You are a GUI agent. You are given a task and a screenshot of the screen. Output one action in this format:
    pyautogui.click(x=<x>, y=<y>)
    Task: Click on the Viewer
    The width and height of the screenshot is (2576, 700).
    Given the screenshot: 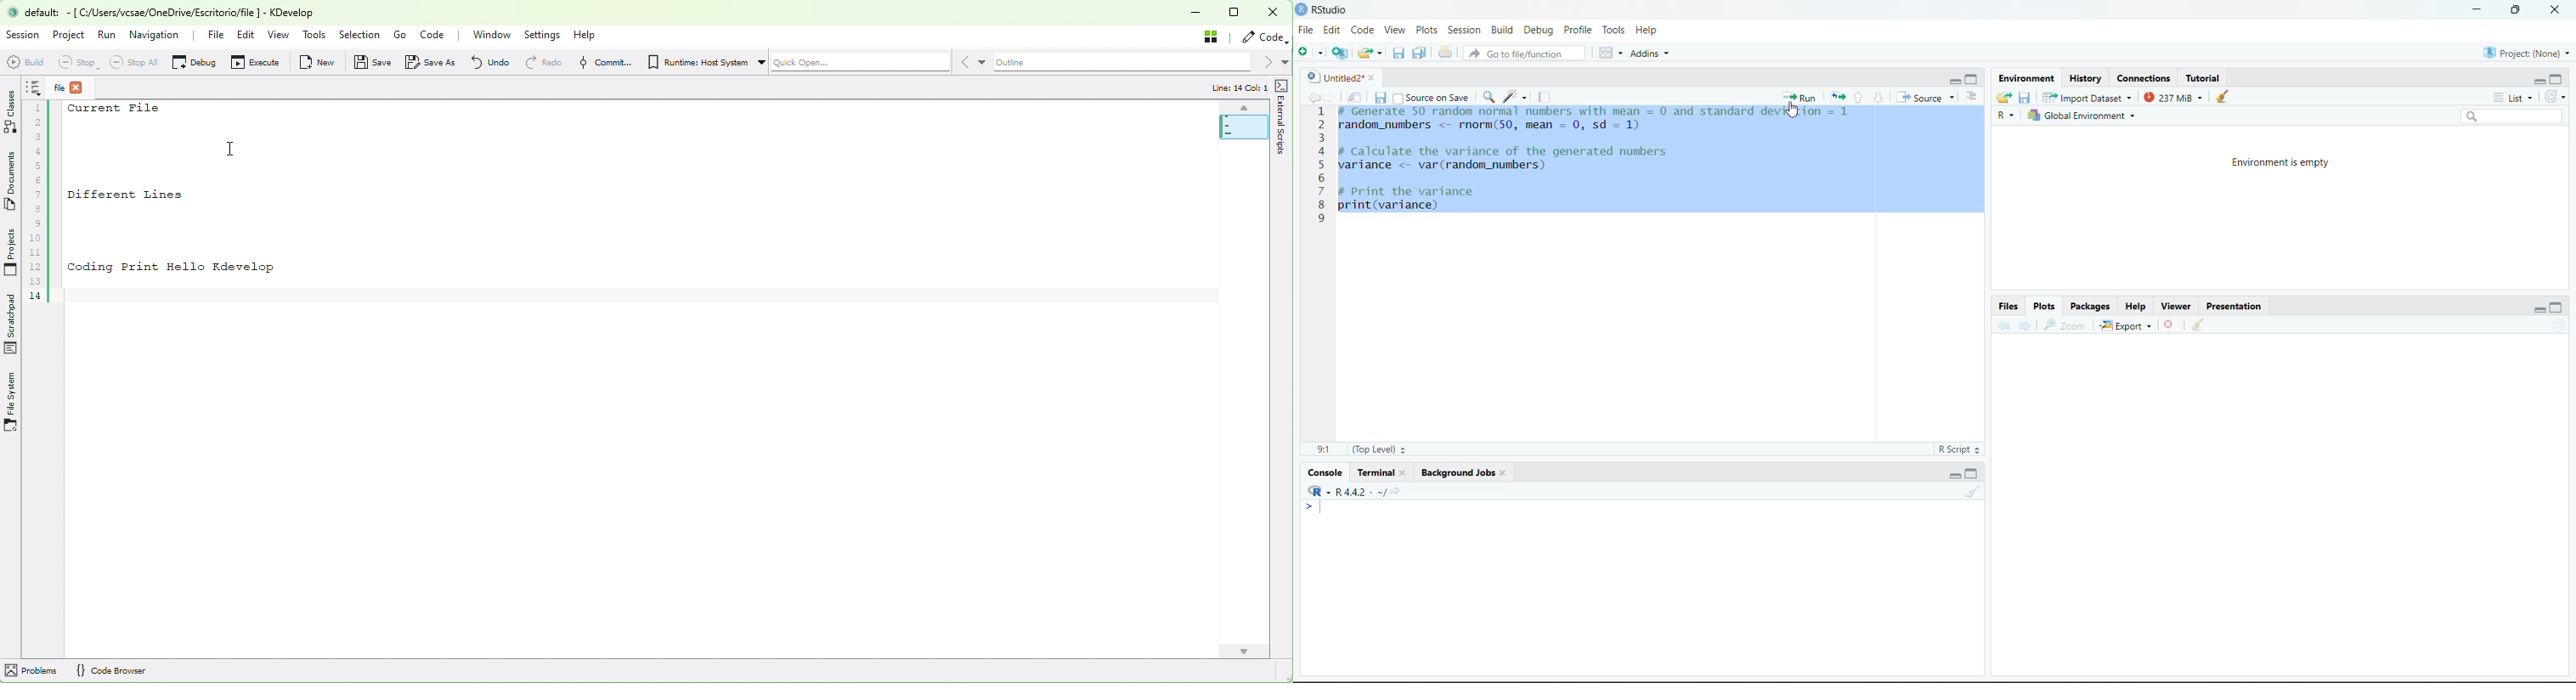 What is the action you would take?
    pyautogui.click(x=2178, y=306)
    